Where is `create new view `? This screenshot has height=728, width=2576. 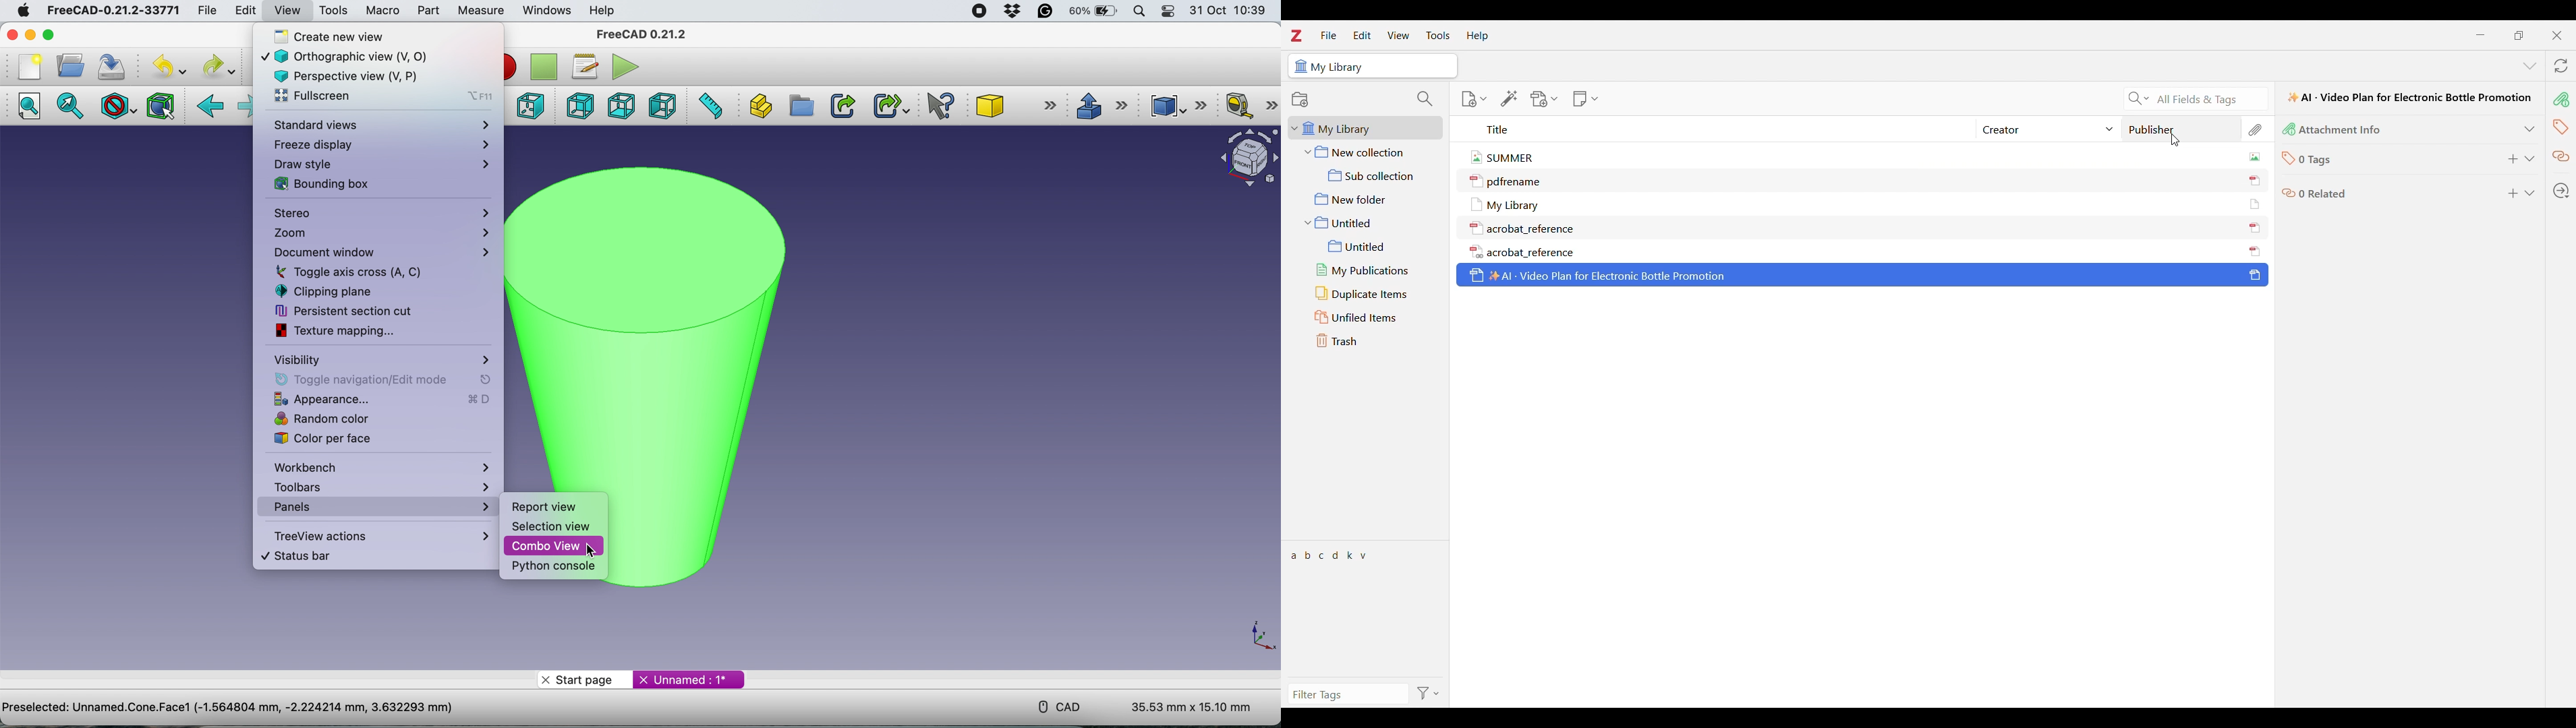
create new view  is located at coordinates (373, 36).